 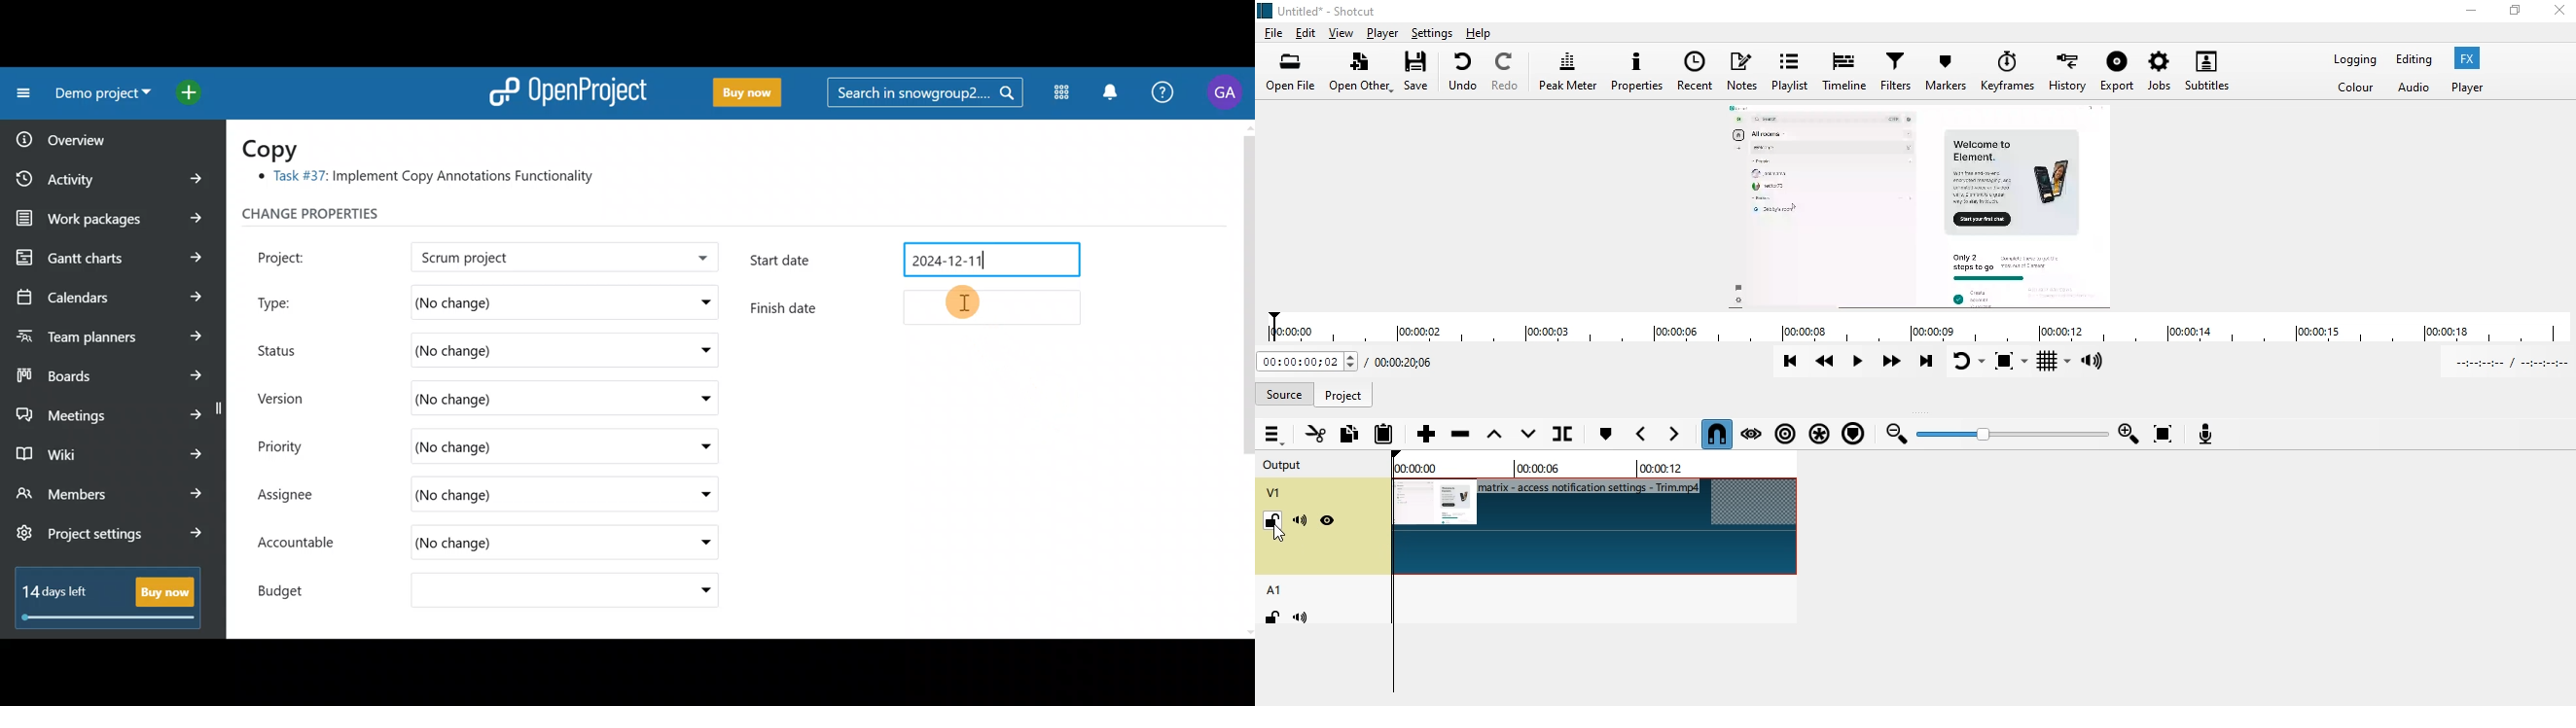 What do you see at coordinates (699, 543) in the screenshot?
I see `Accountable drop down` at bounding box center [699, 543].